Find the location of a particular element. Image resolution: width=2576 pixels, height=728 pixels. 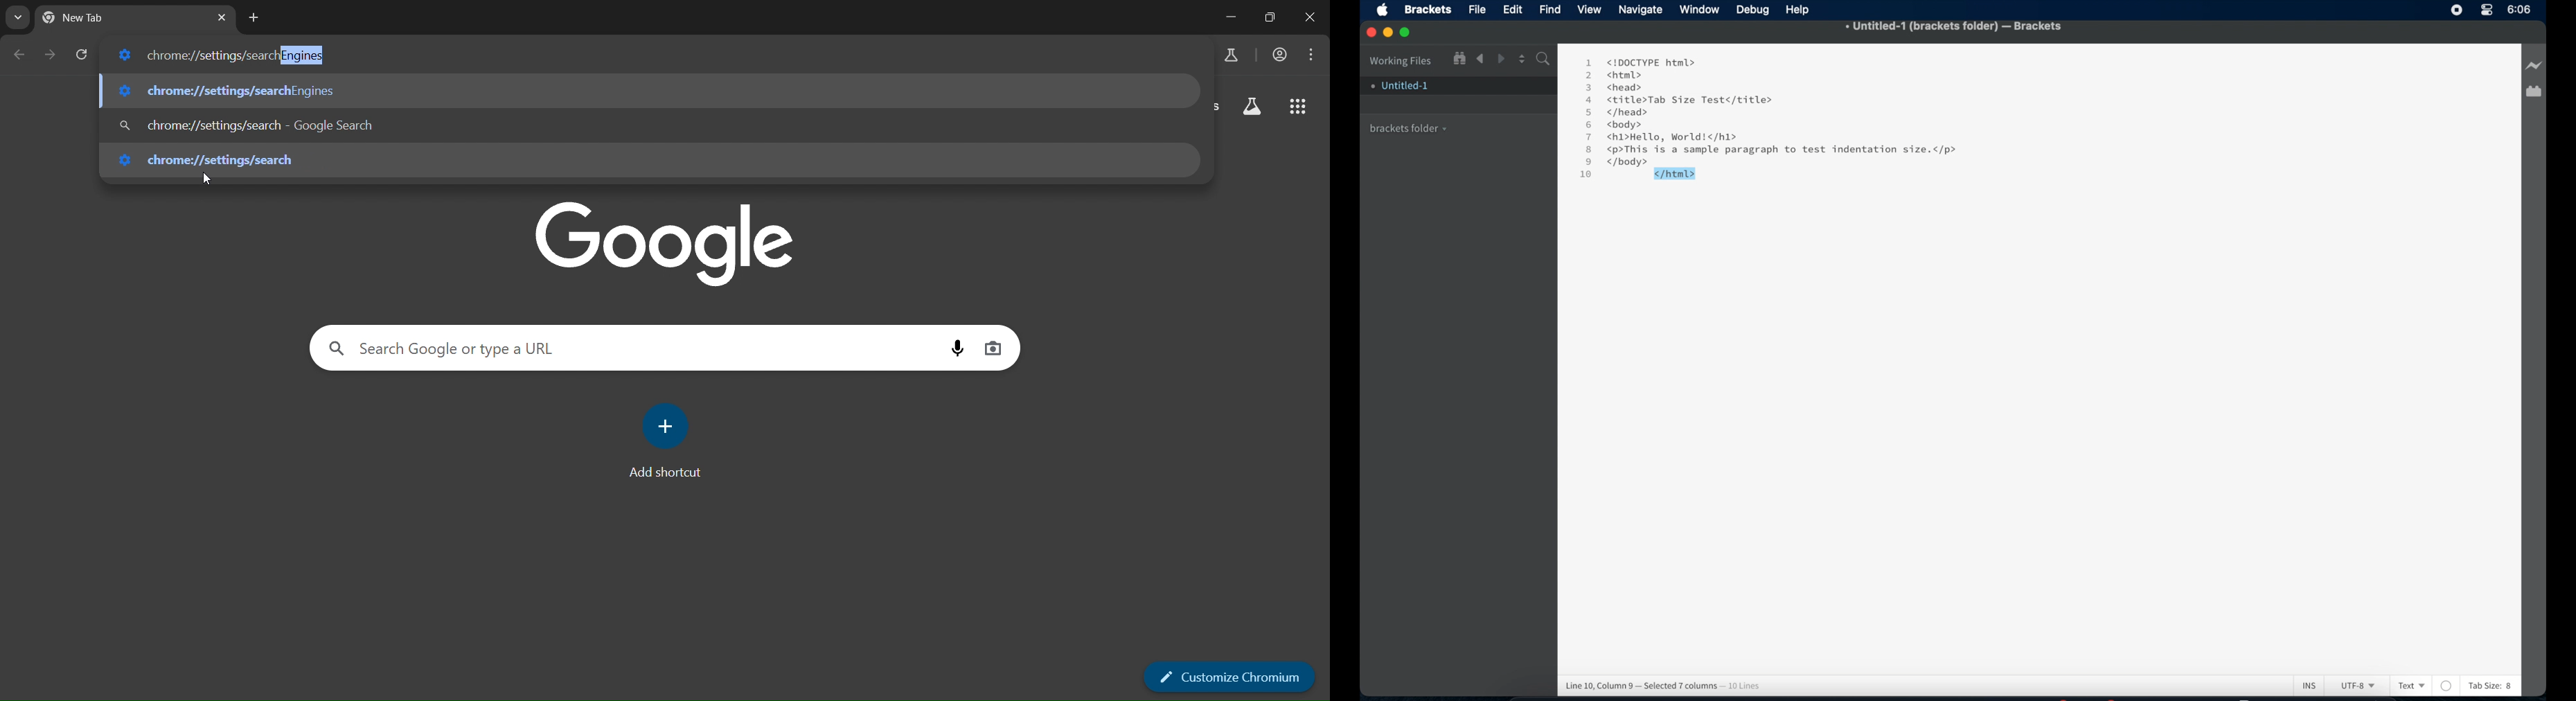

Debug is located at coordinates (1754, 10).